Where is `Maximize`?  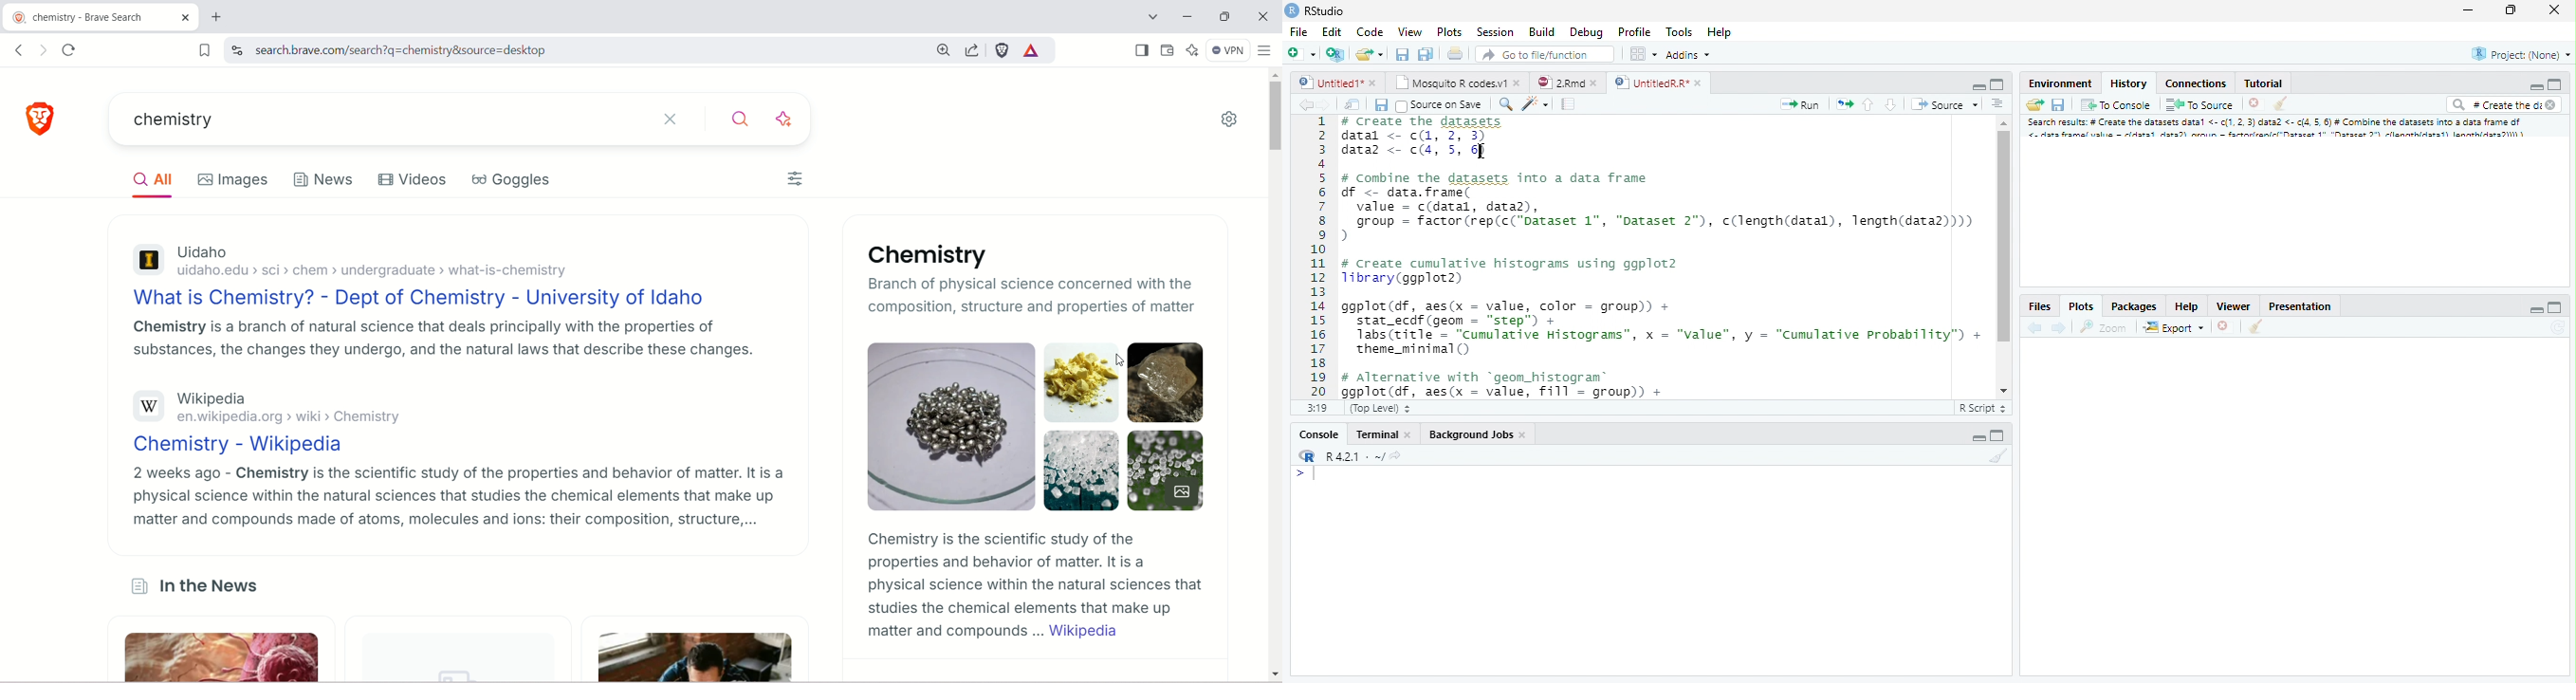 Maximize is located at coordinates (2000, 436).